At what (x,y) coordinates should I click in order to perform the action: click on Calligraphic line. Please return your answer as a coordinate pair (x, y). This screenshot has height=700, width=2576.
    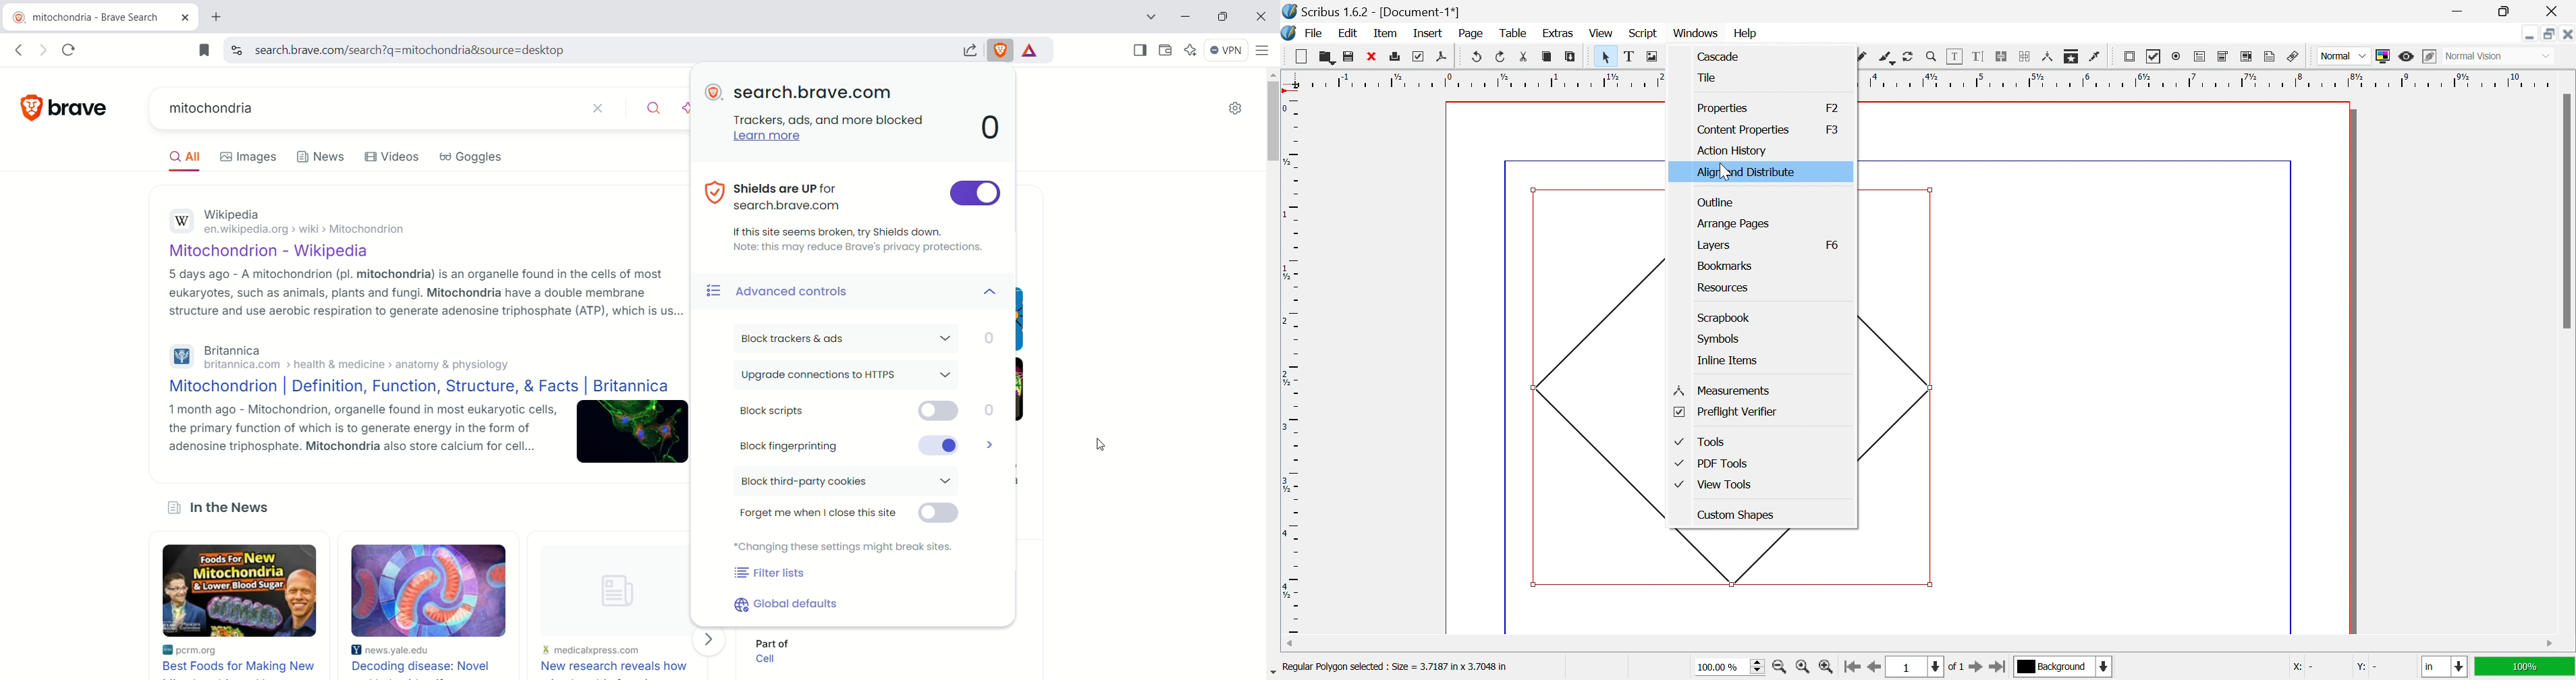
    Looking at the image, I should click on (1886, 59).